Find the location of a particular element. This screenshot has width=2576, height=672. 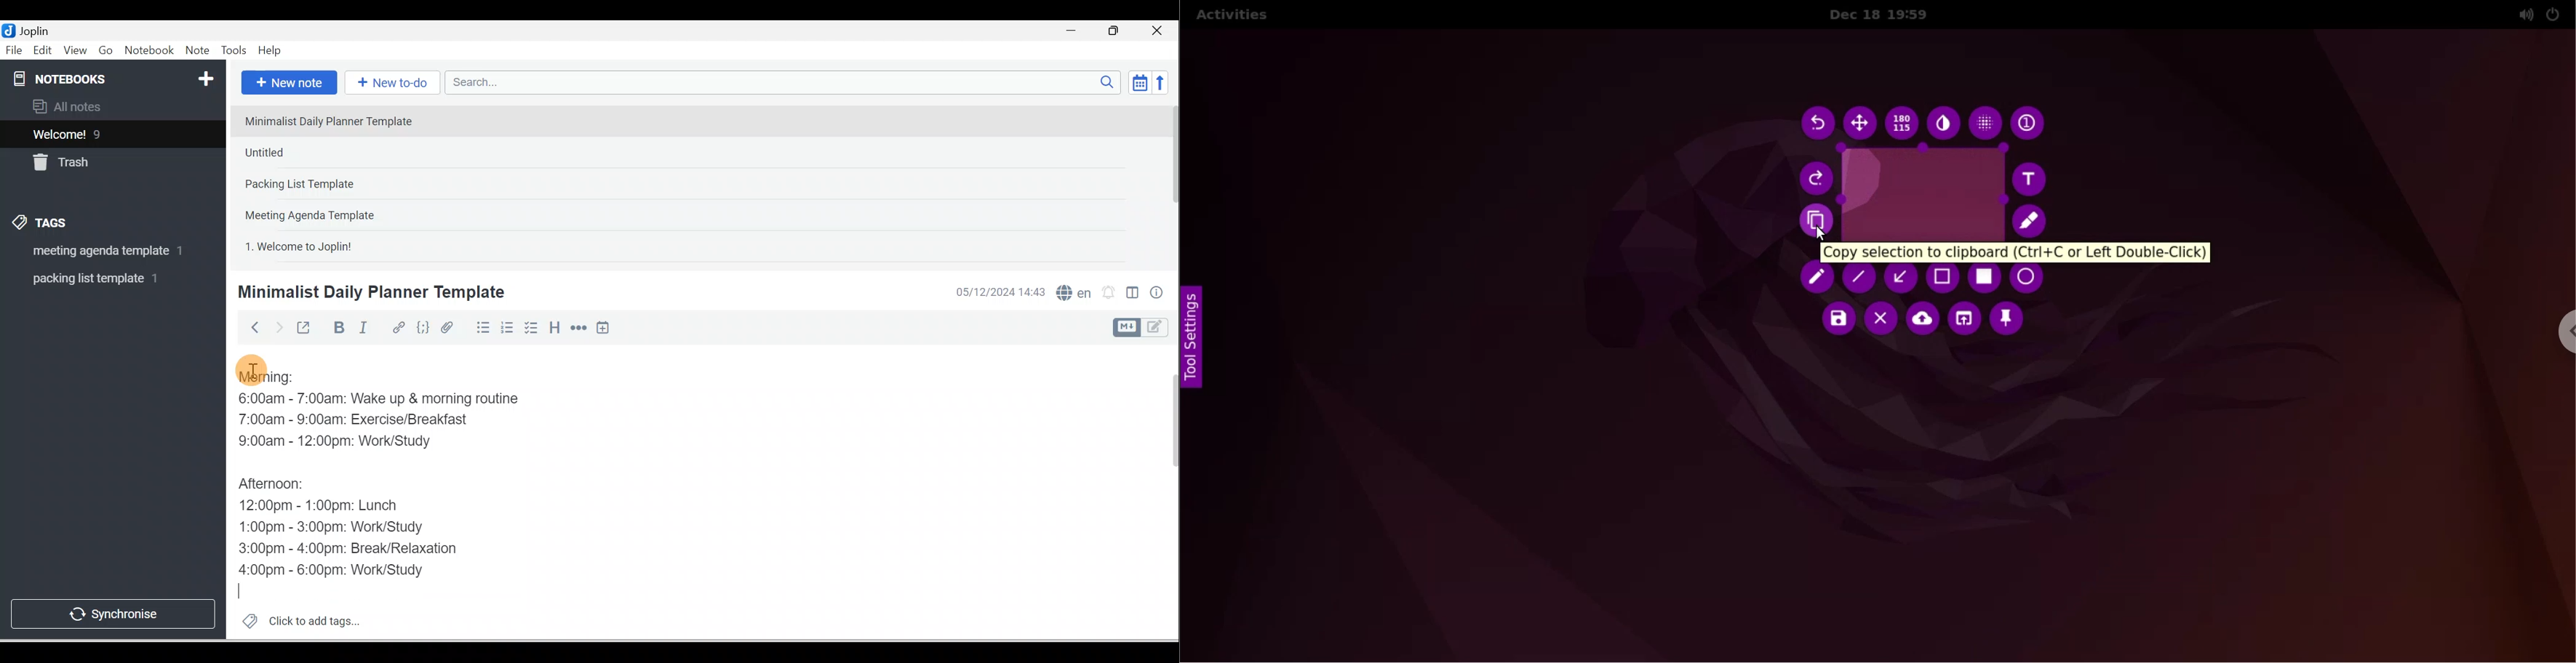

Note 4 is located at coordinates (327, 212).